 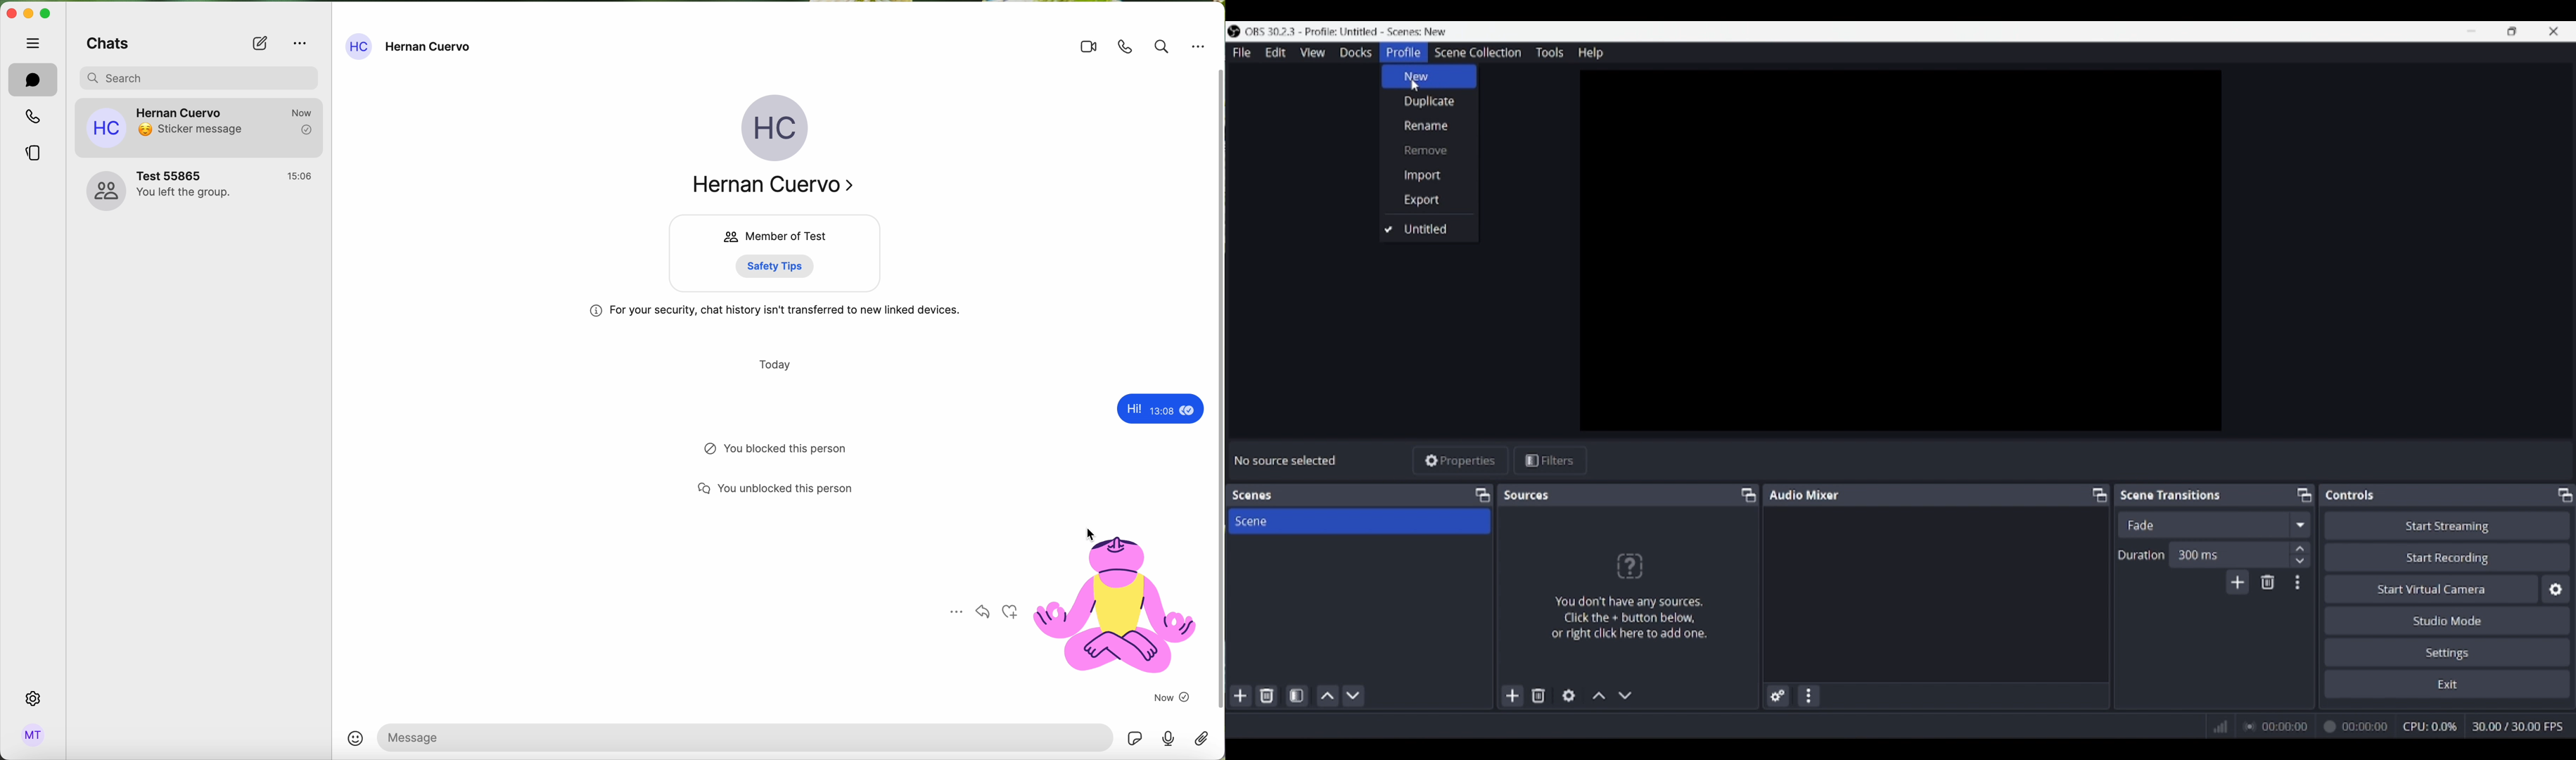 I want to click on Hernan Cuervo contact, so click(x=201, y=195).